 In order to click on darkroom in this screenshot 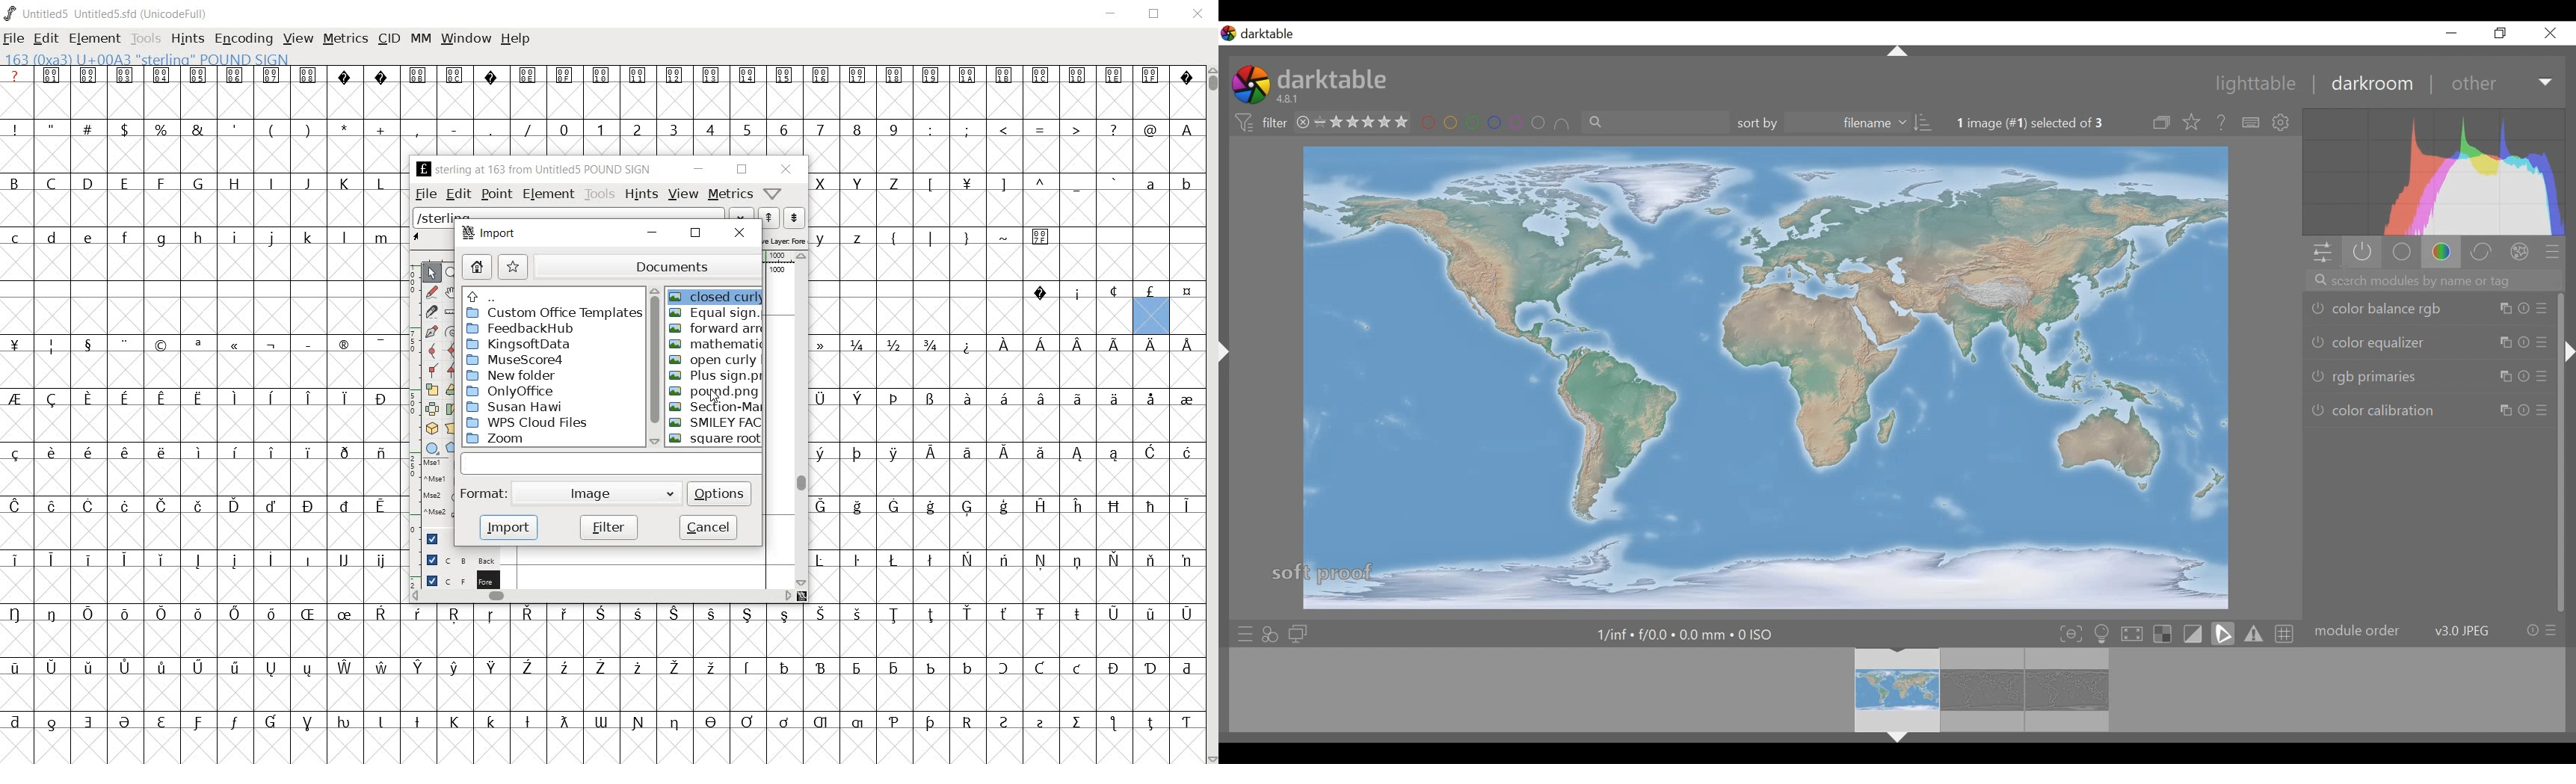, I will do `click(2374, 85)`.